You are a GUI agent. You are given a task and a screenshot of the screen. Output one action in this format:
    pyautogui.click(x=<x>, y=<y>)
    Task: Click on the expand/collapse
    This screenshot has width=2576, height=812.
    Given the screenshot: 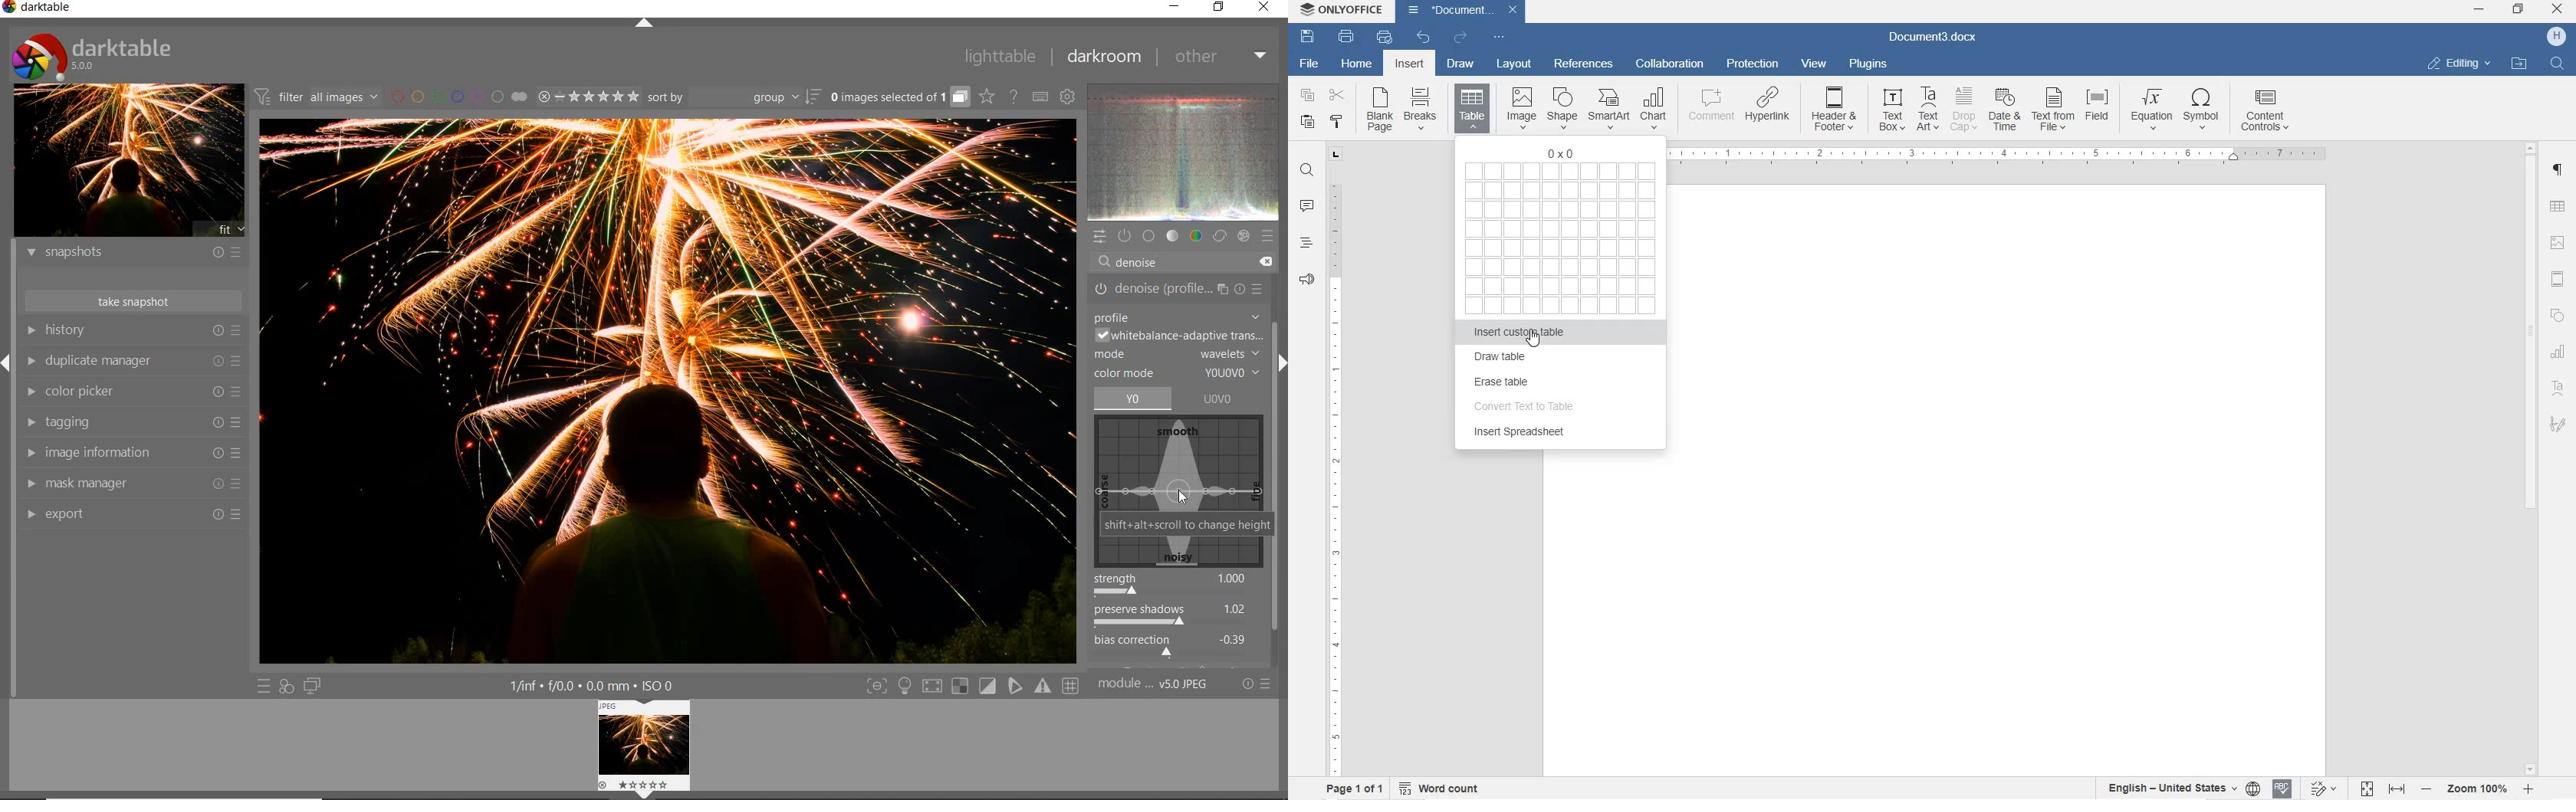 What is the action you would take?
    pyautogui.click(x=646, y=24)
    